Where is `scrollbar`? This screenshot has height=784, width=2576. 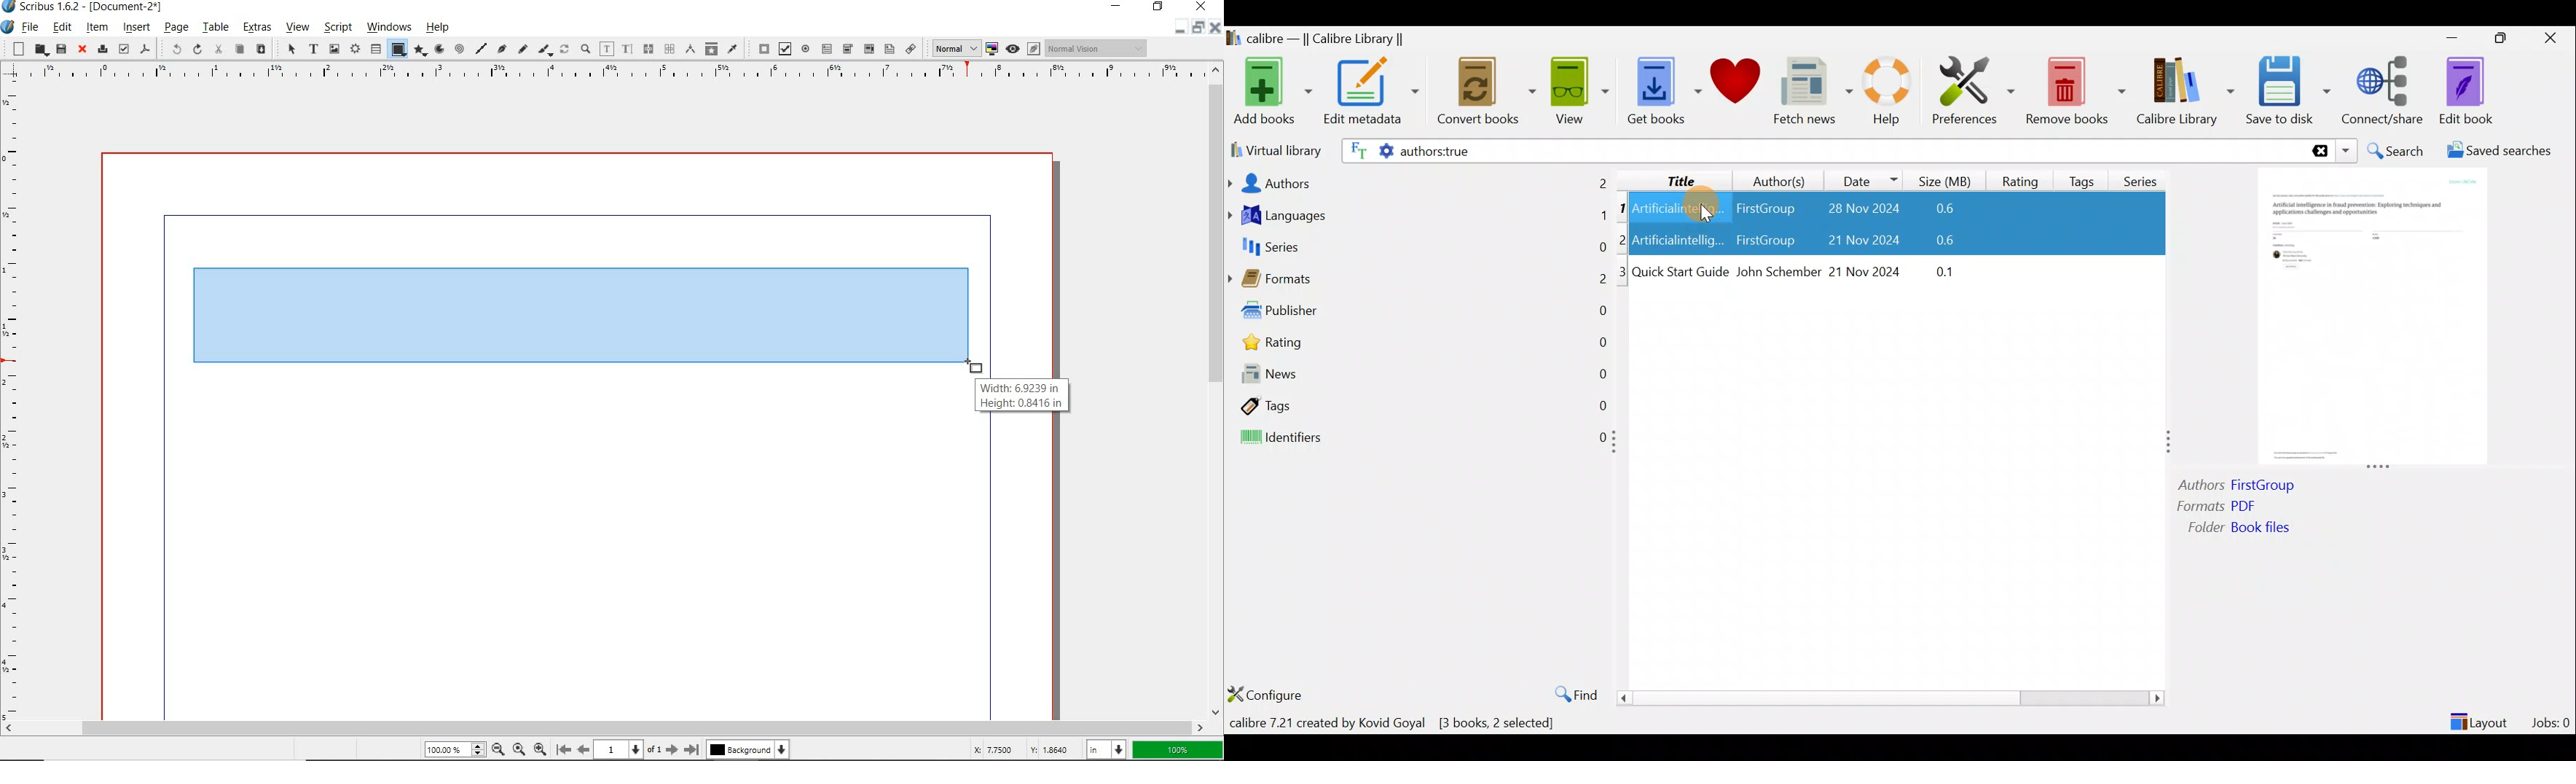 scrollbar is located at coordinates (605, 727).